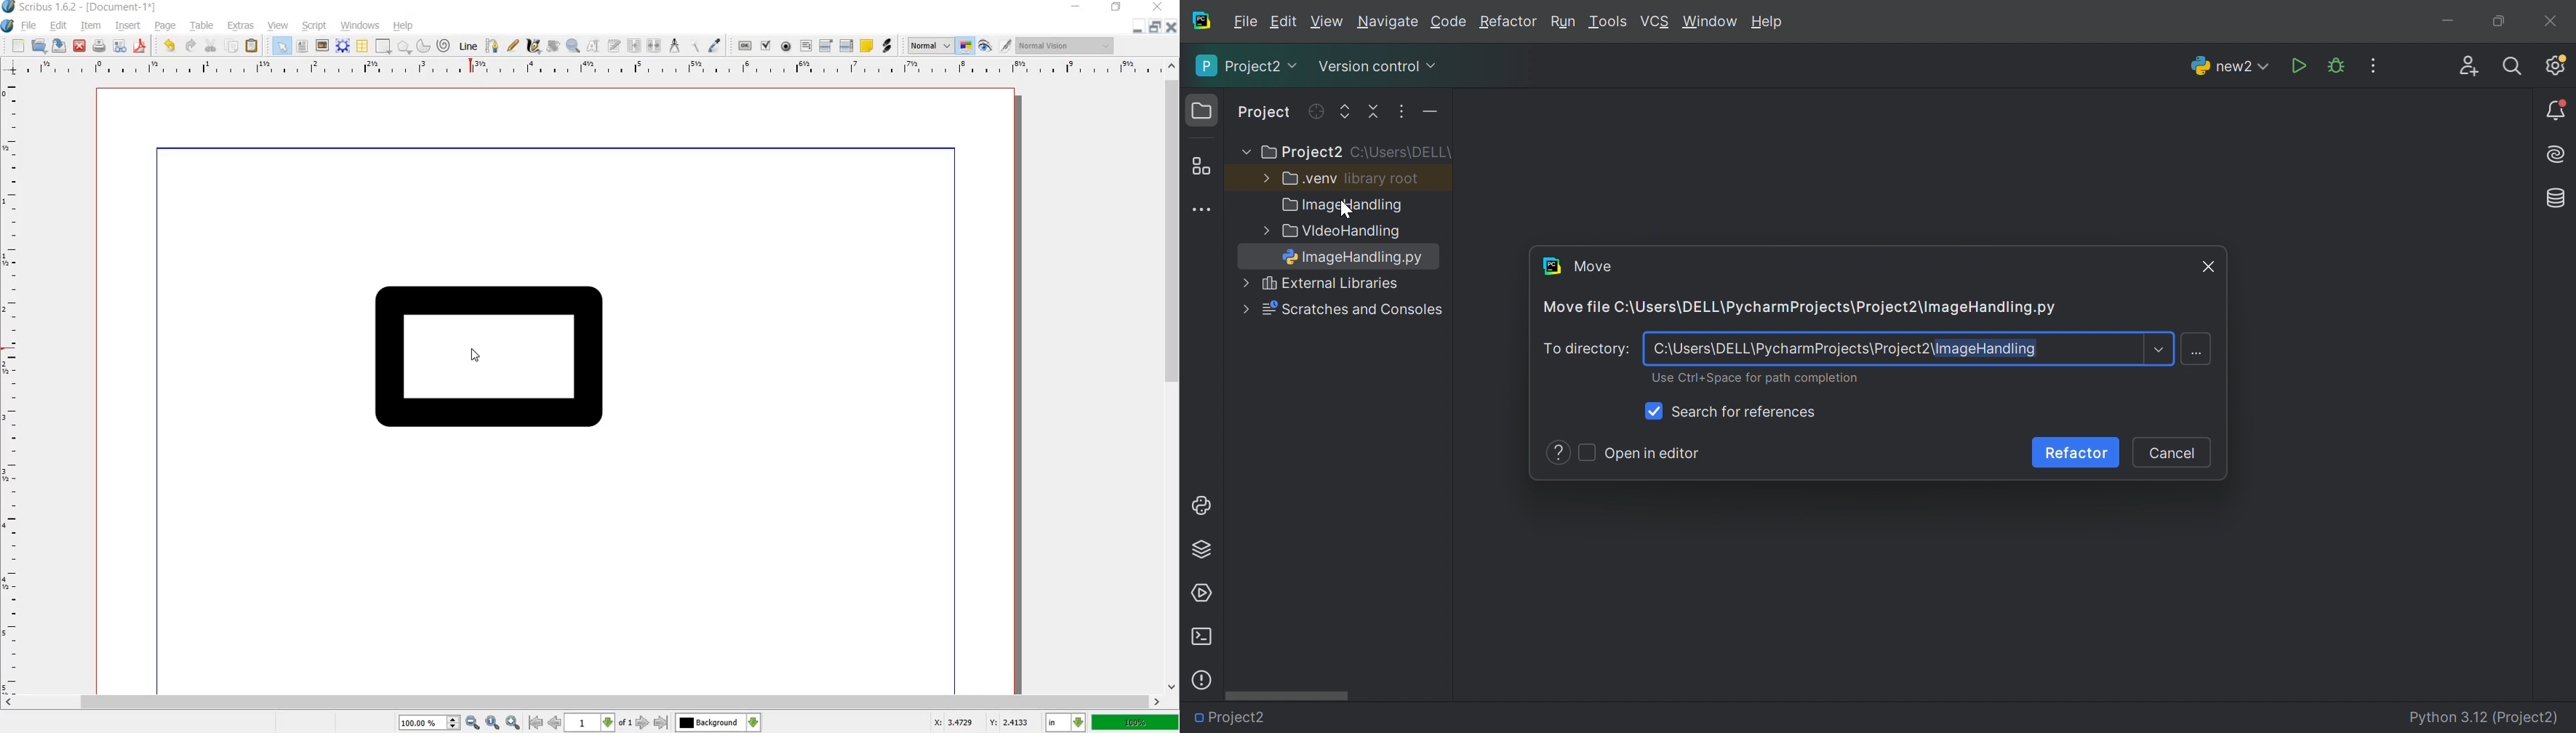 This screenshot has height=756, width=2576. I want to click on zoom in, so click(440, 722).